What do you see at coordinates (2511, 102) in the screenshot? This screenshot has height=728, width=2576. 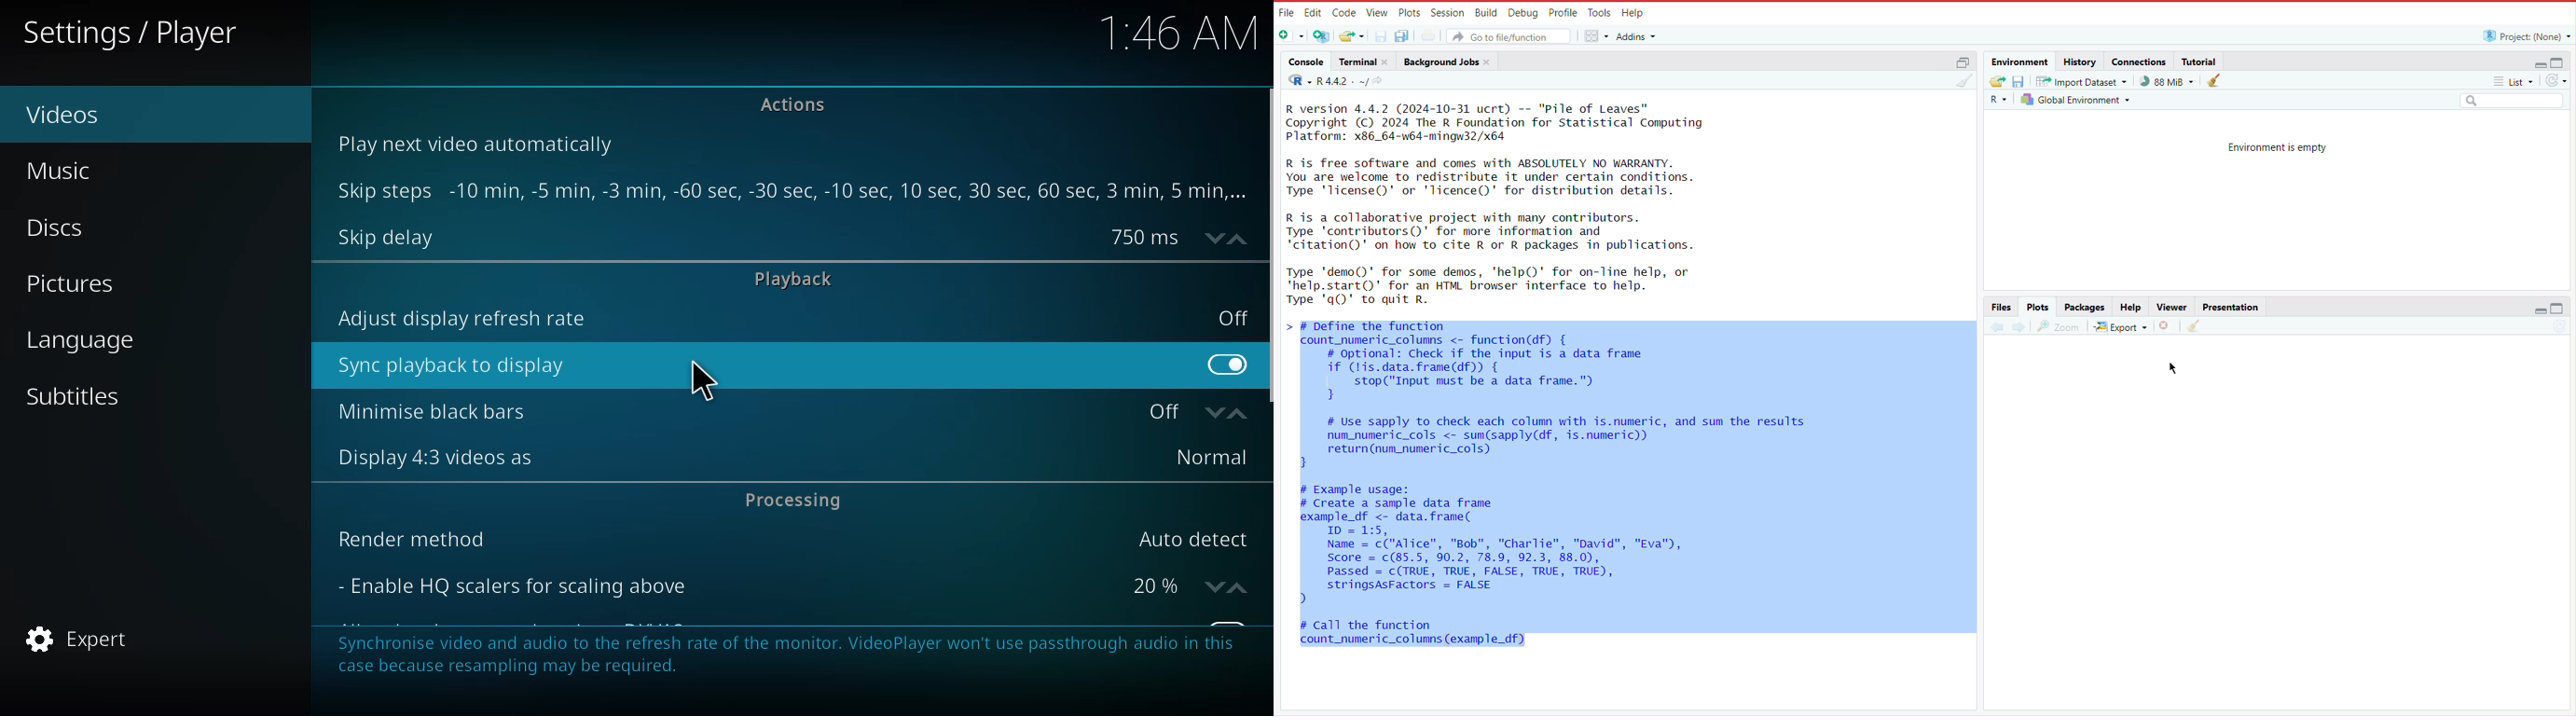 I see `` at bounding box center [2511, 102].